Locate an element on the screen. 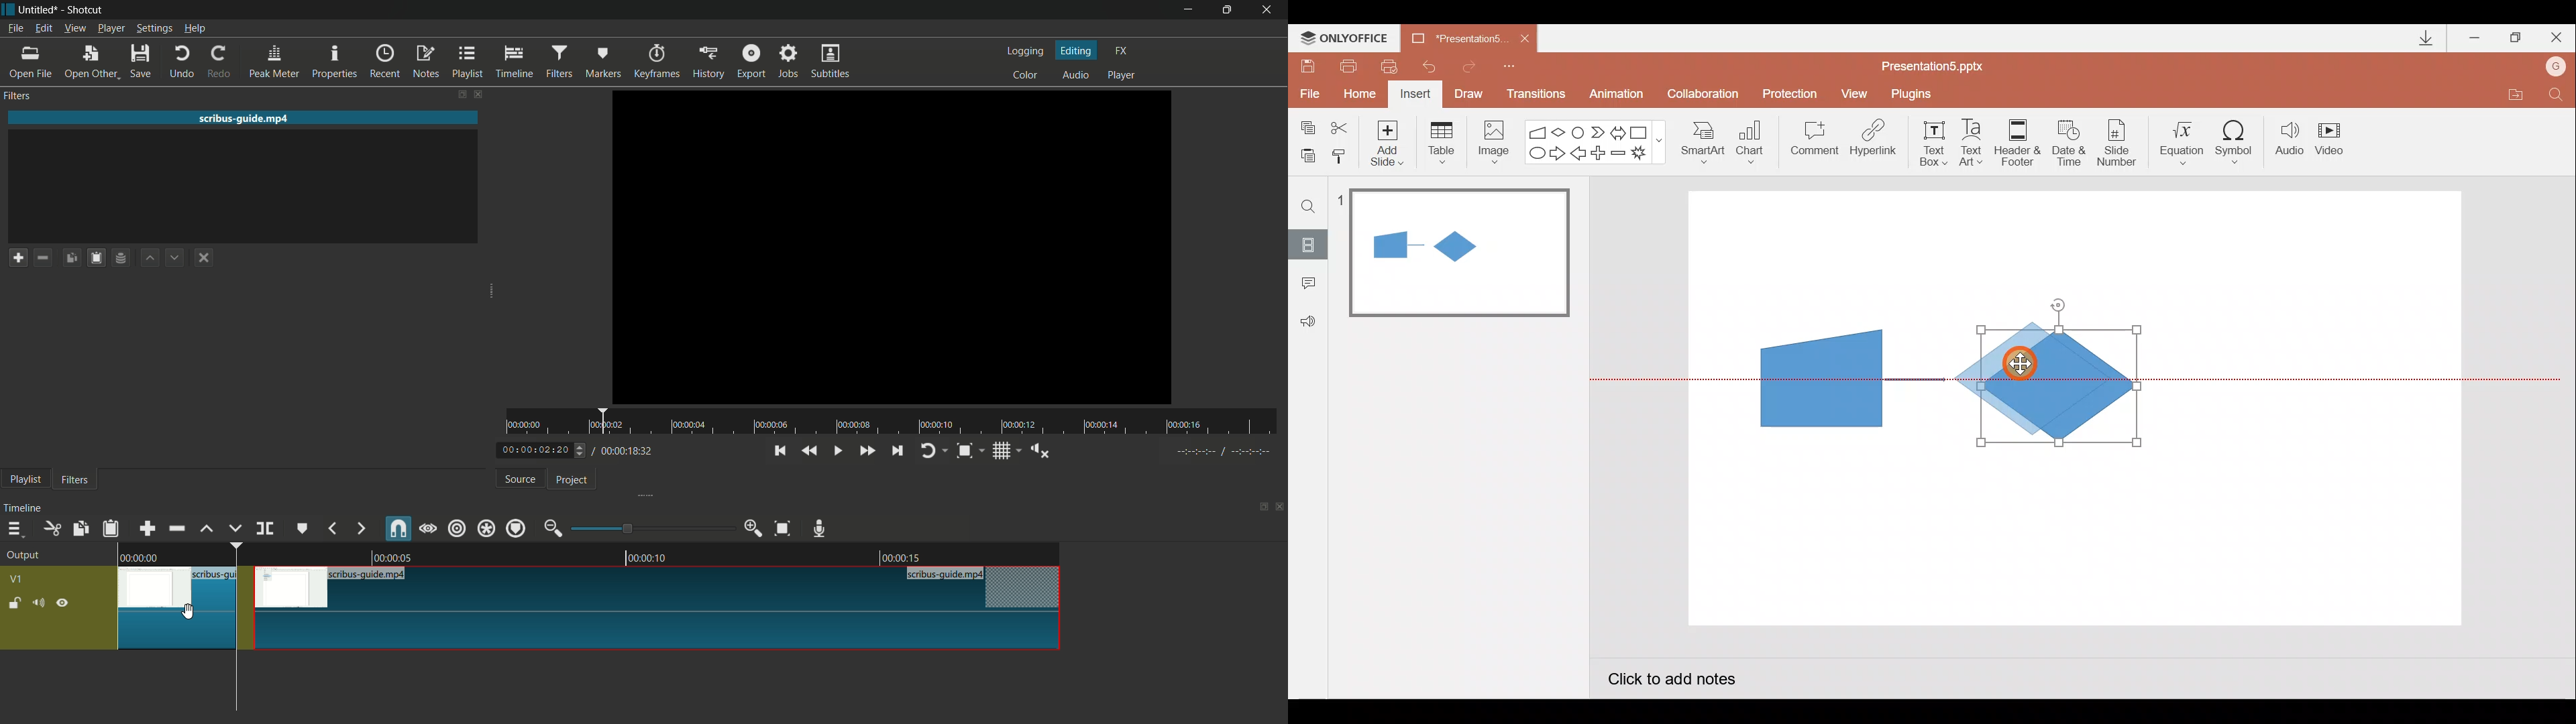 Image resolution: width=2576 pixels, height=728 pixels. v1 is located at coordinates (17, 579).